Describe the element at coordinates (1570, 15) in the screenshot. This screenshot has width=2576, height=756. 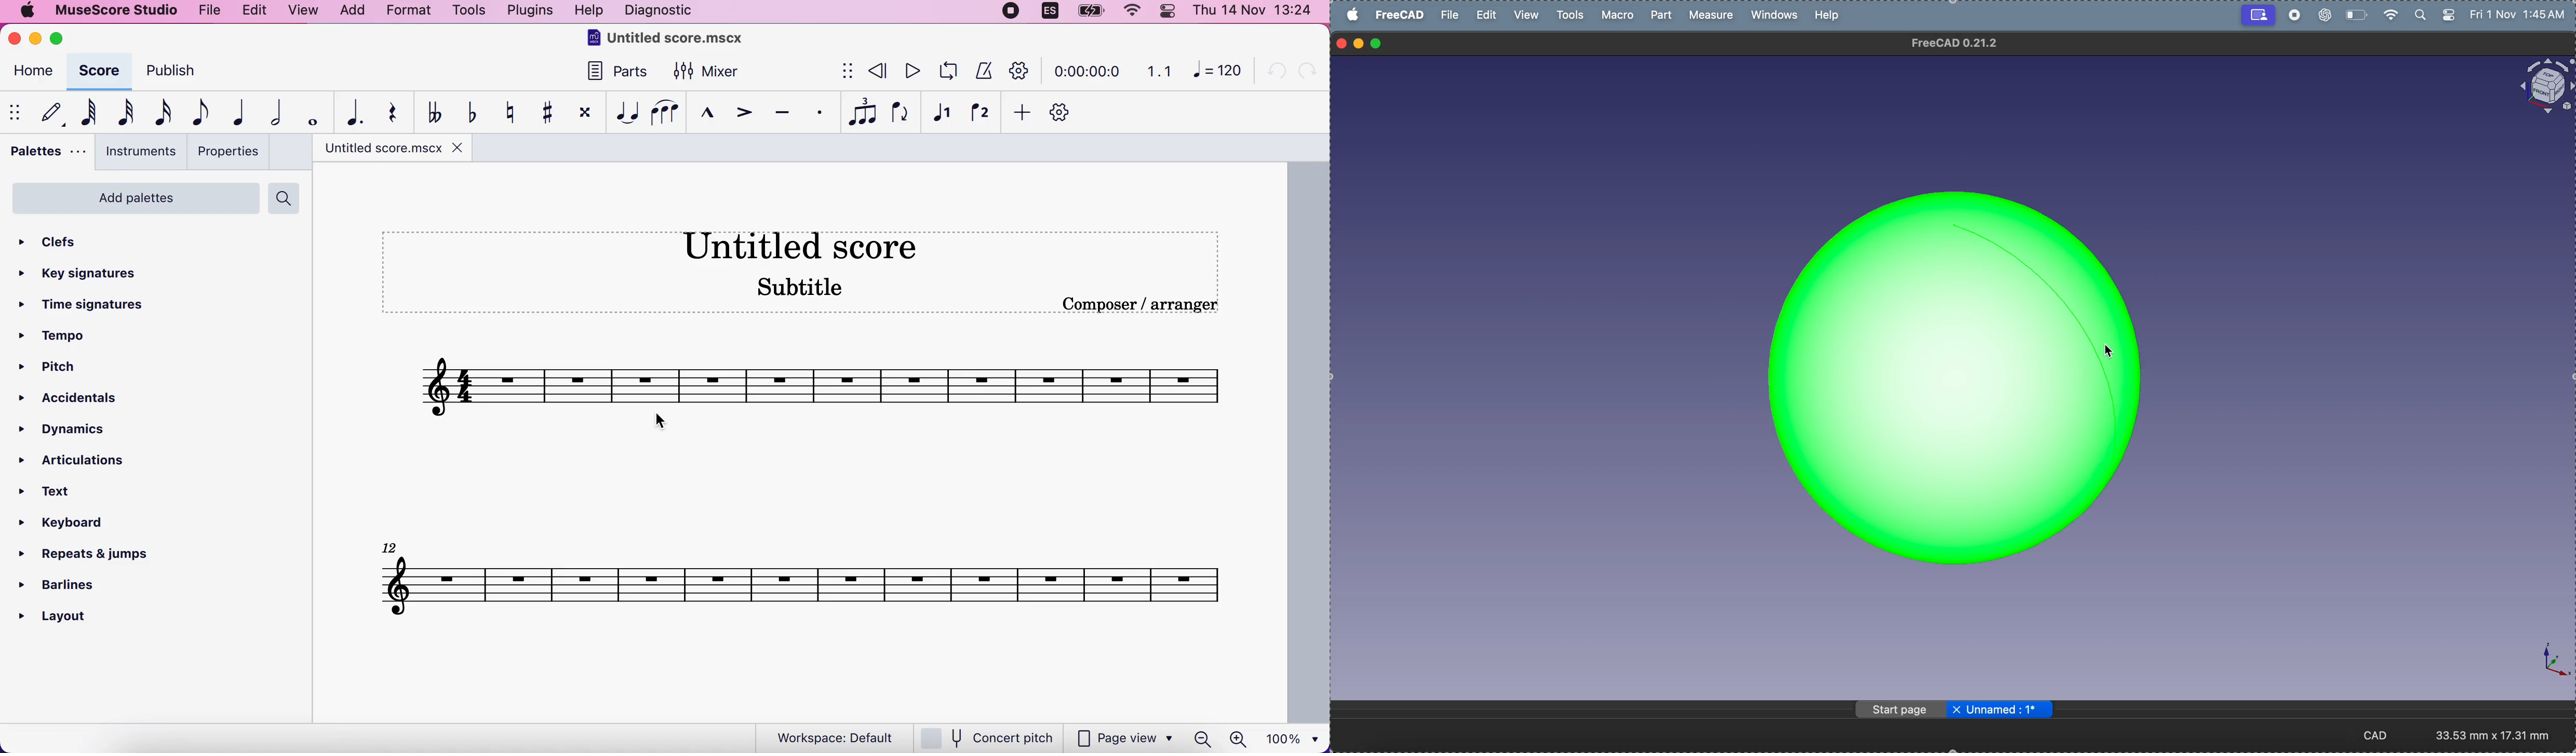
I see `tools` at that location.